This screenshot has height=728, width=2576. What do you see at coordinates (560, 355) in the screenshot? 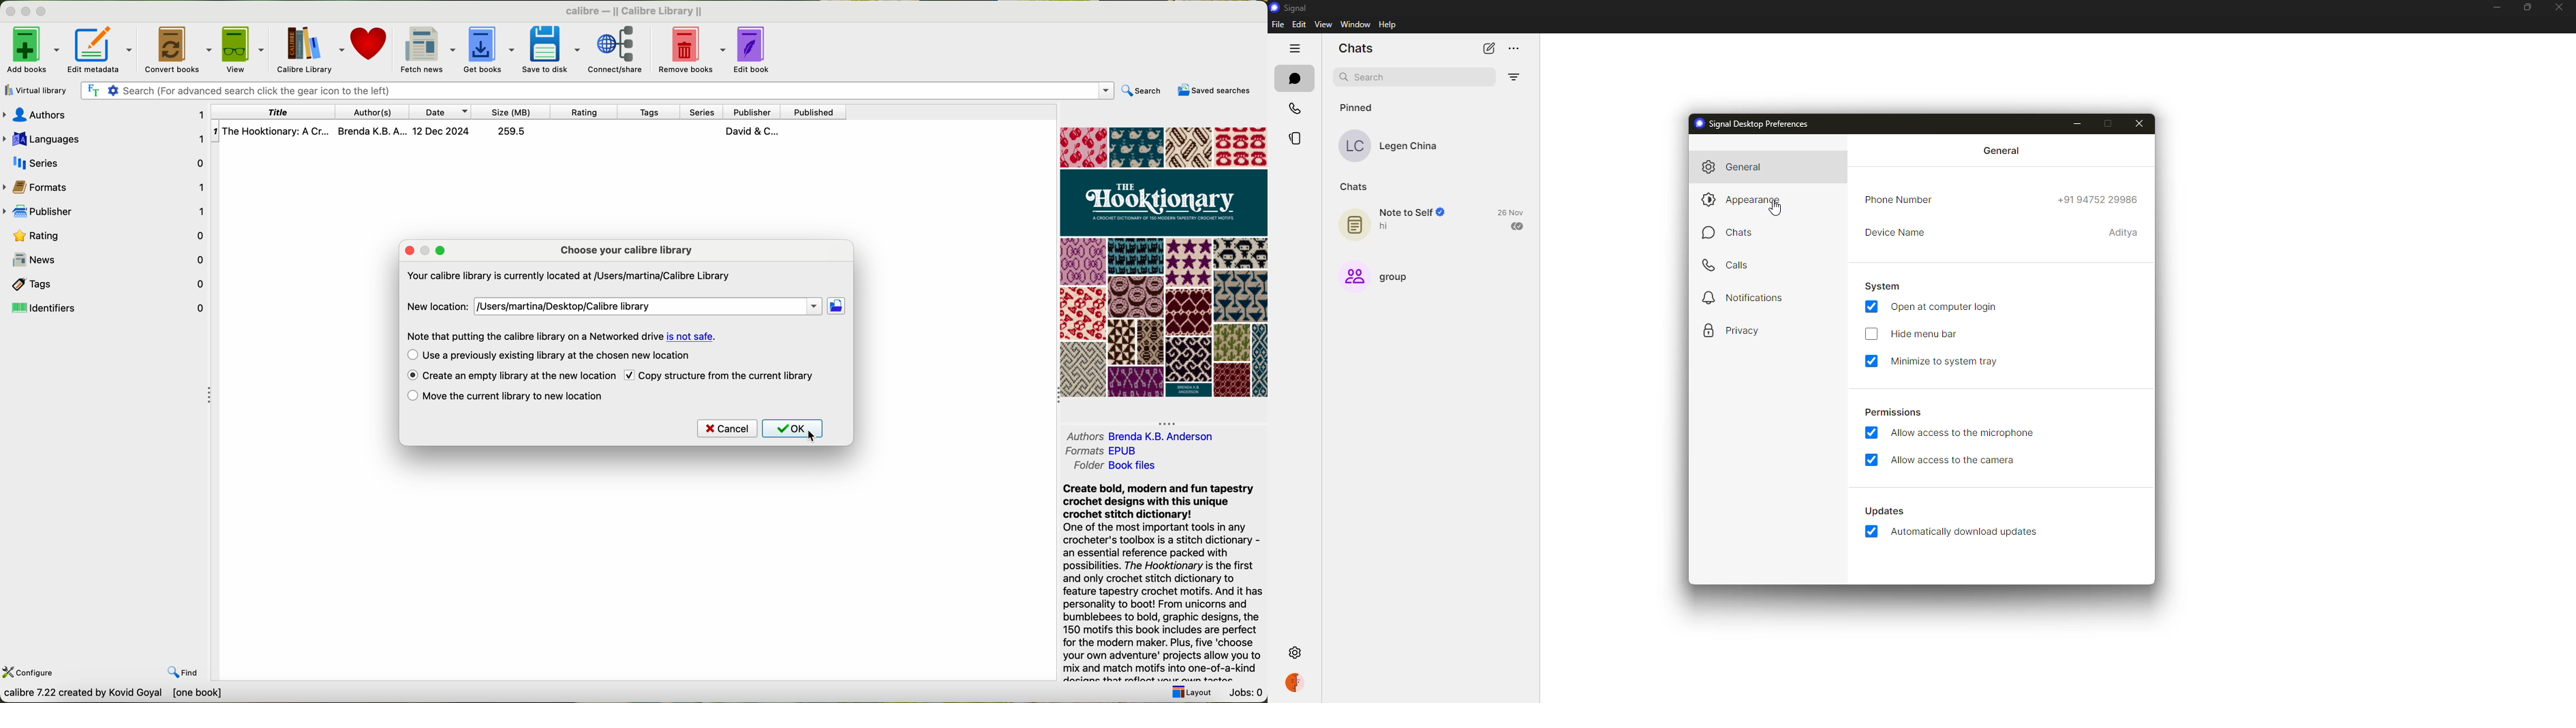
I see `use a previously existing library` at bounding box center [560, 355].